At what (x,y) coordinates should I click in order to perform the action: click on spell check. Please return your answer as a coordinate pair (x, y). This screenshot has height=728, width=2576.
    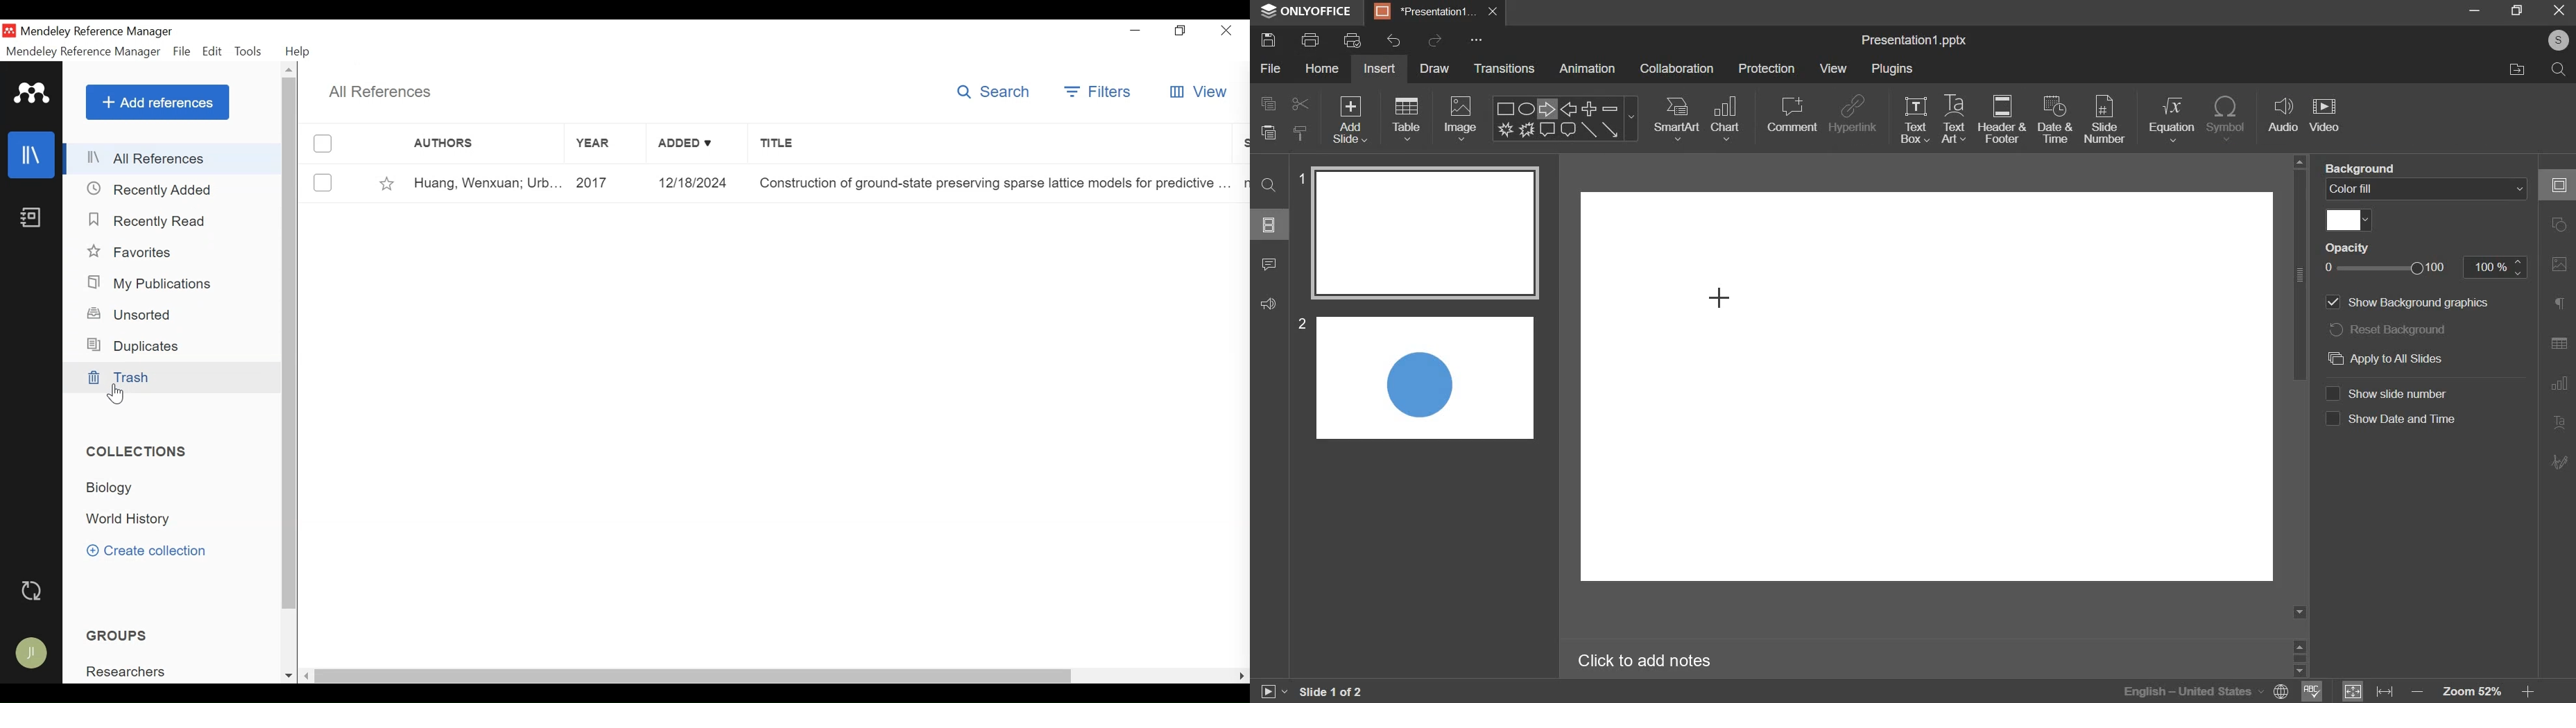
    Looking at the image, I should click on (2312, 692).